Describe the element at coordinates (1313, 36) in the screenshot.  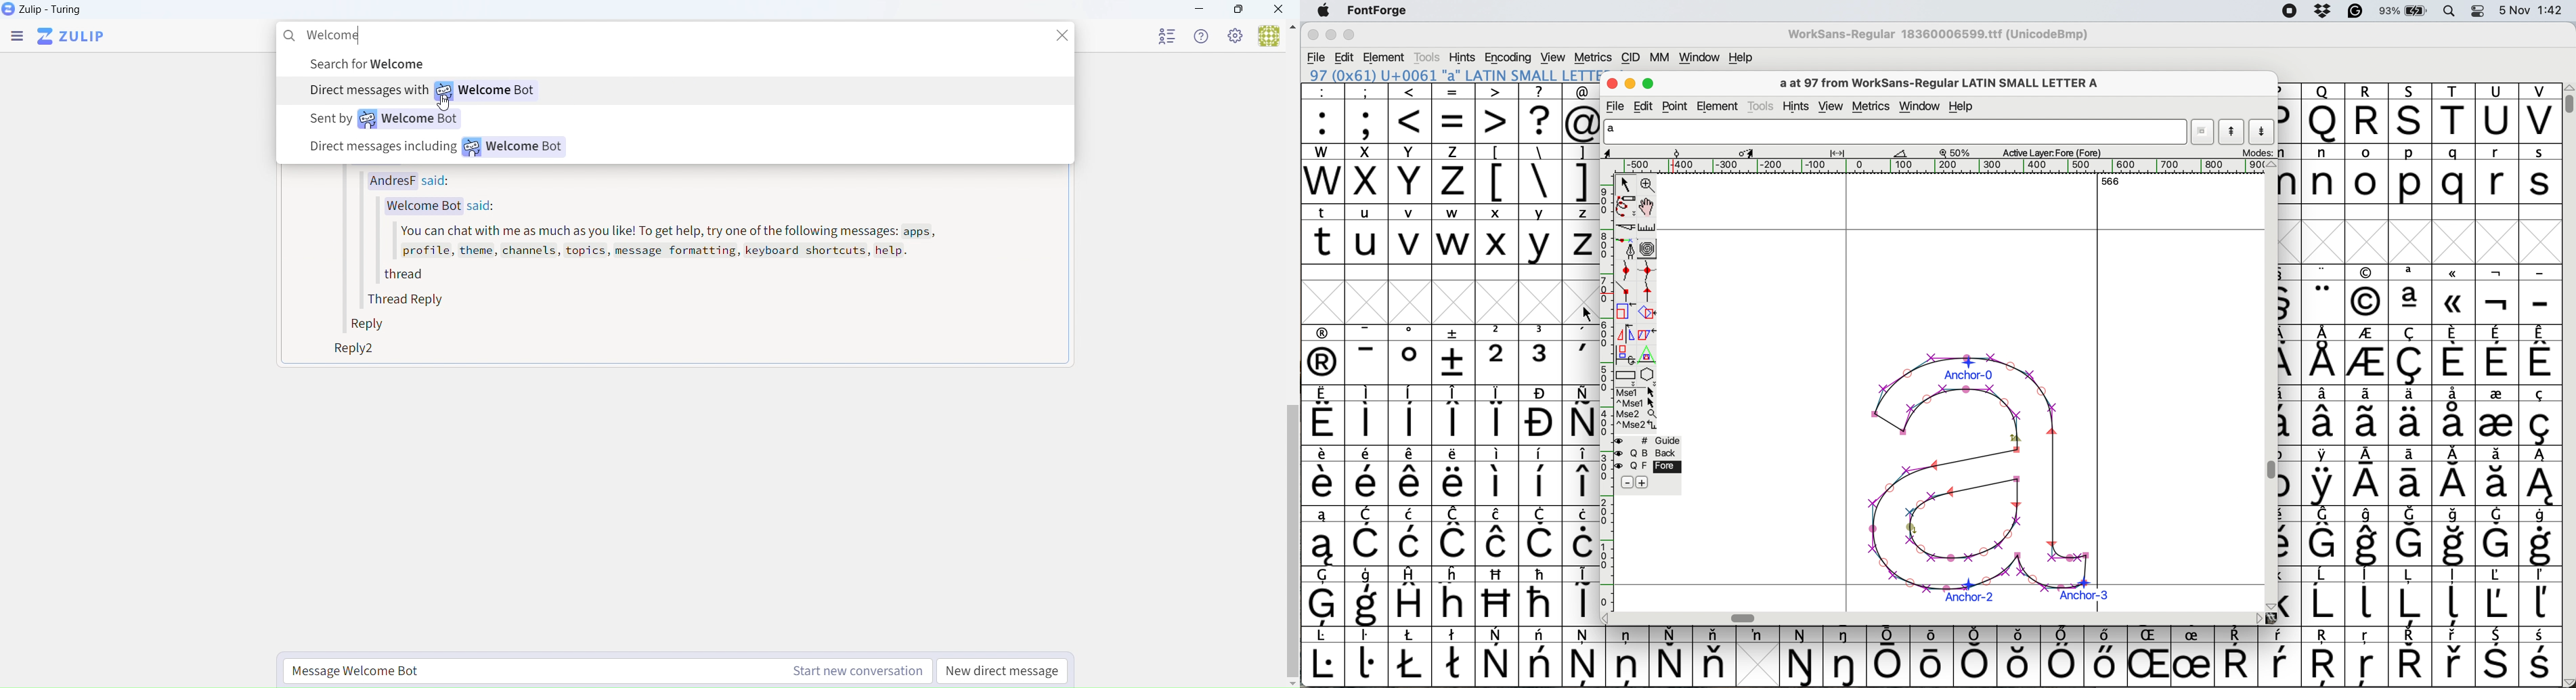
I see `close` at that location.